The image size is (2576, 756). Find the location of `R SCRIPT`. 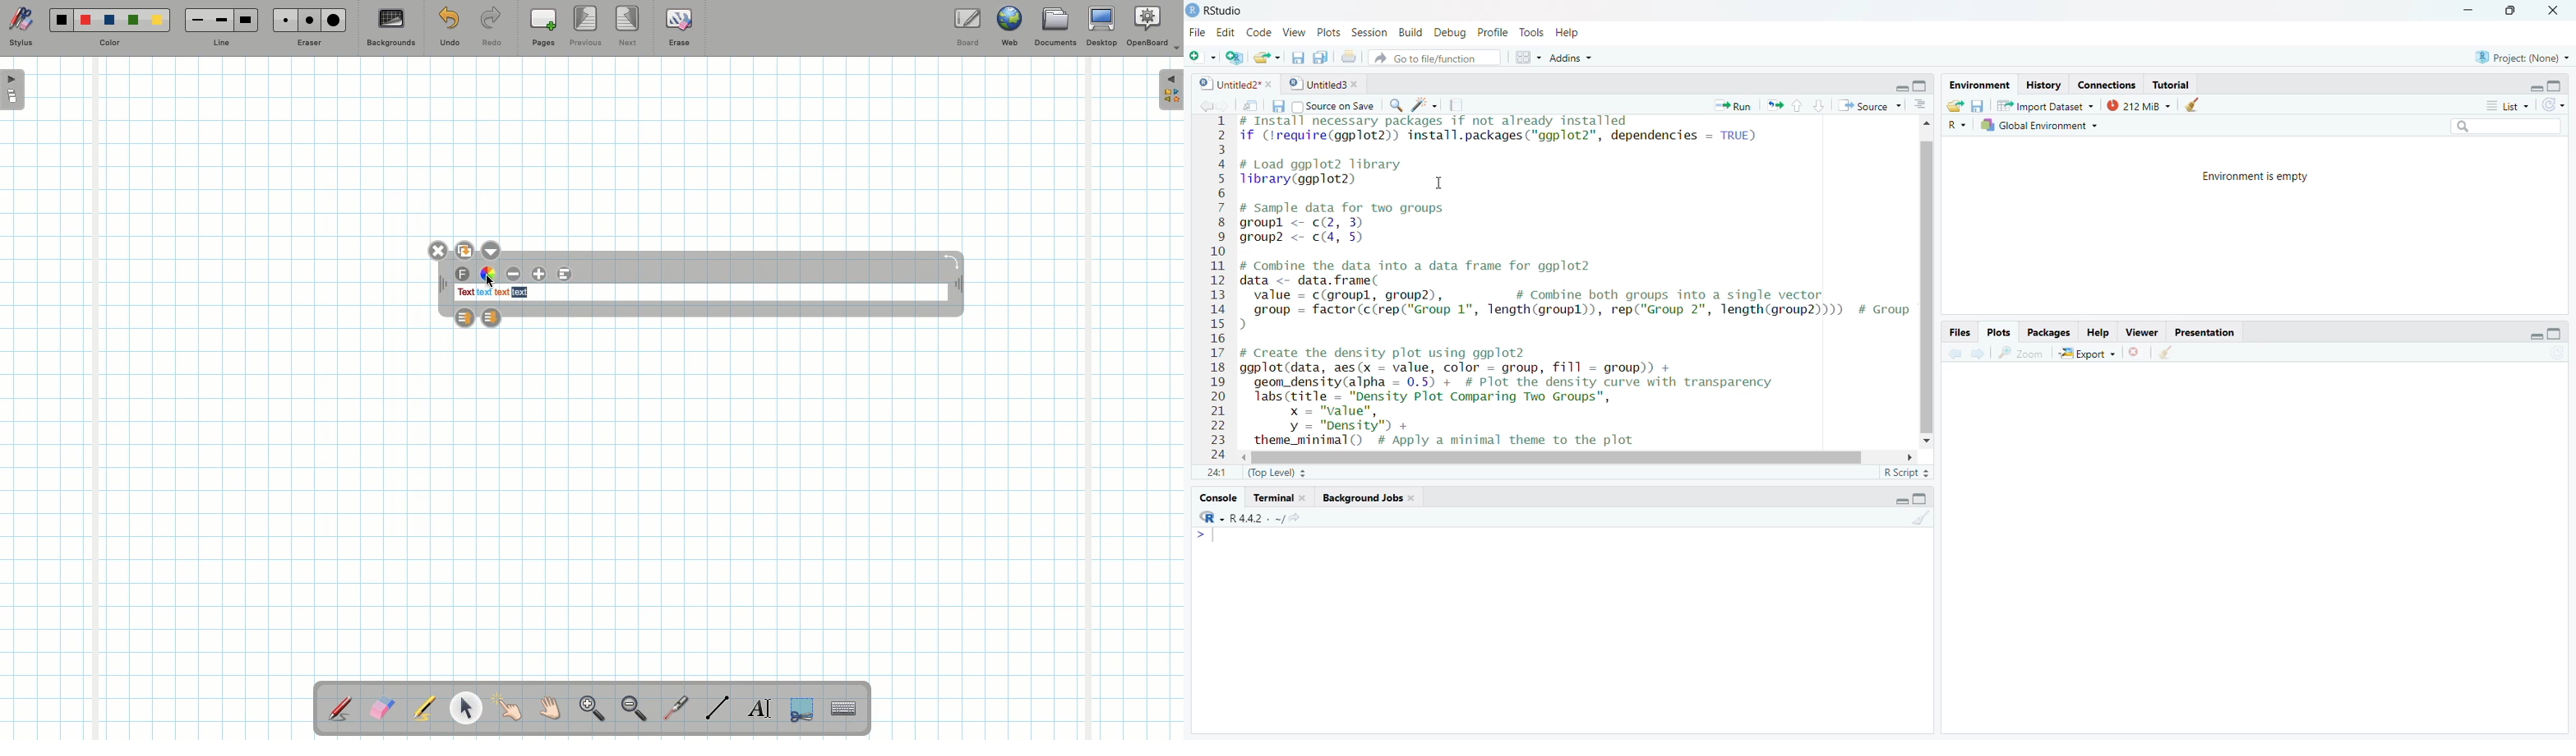

R SCRIPT is located at coordinates (1904, 474).